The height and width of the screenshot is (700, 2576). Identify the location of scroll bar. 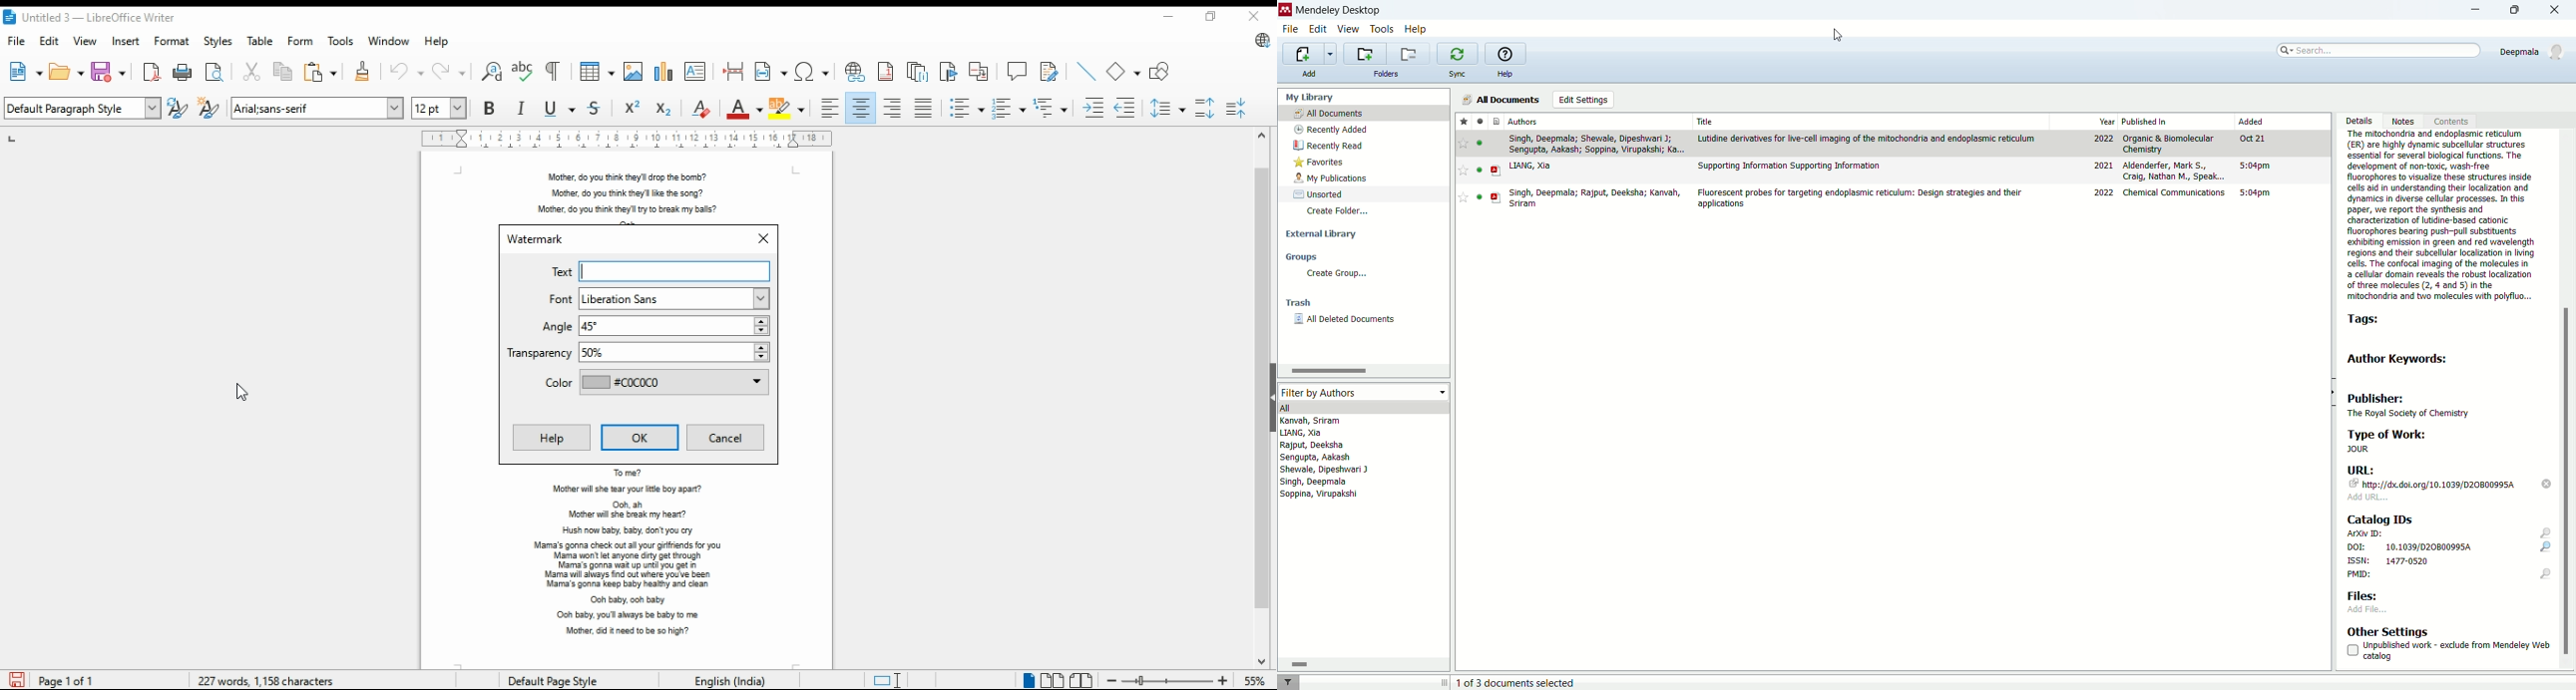
(1261, 398).